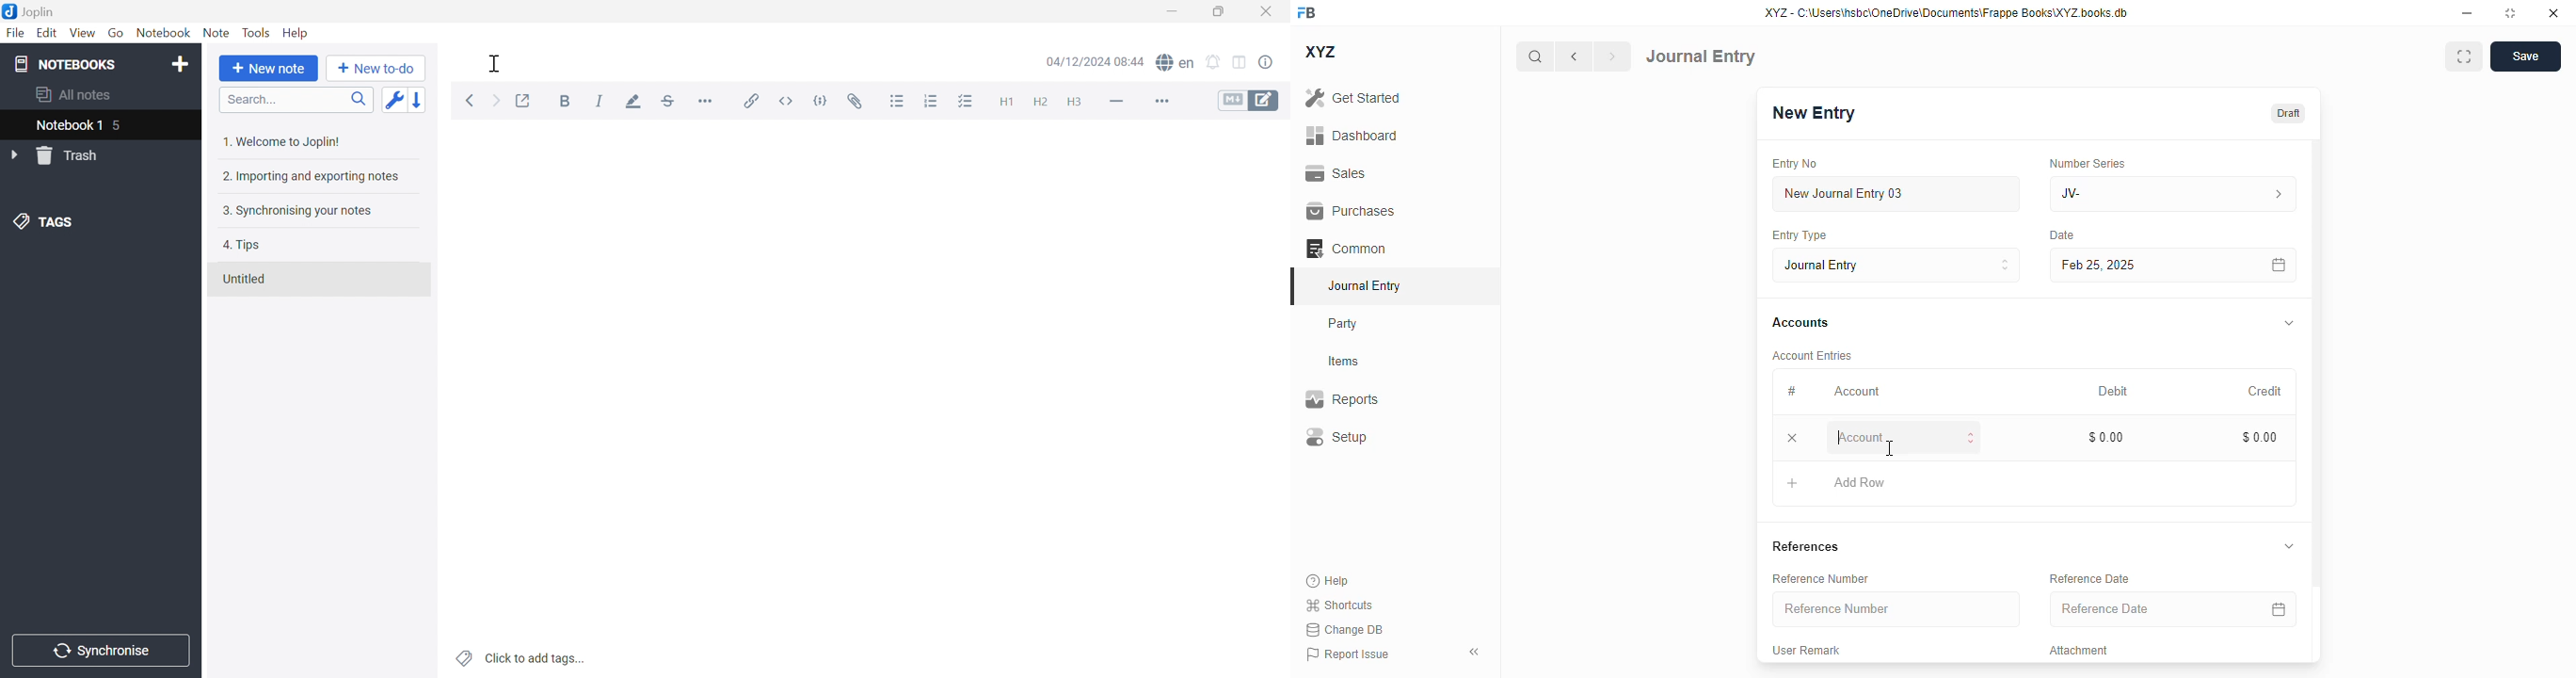  What do you see at coordinates (2289, 545) in the screenshot?
I see `toggle expand/collapse` at bounding box center [2289, 545].